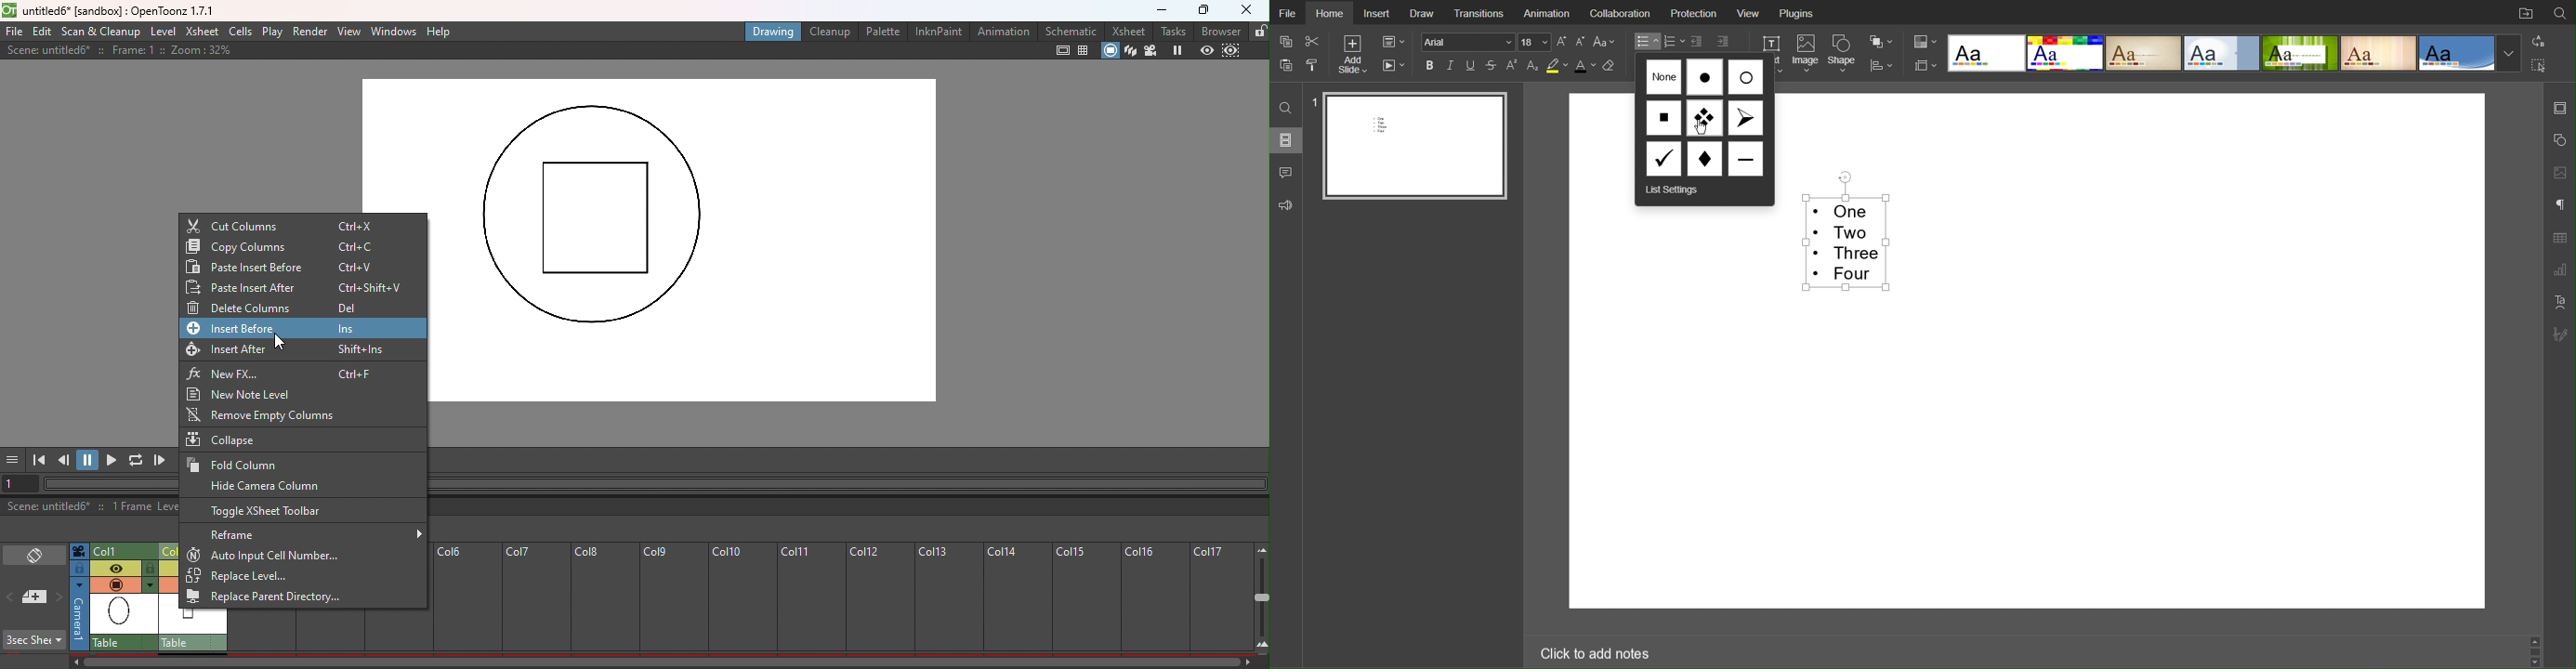 This screenshot has height=672, width=2576. Describe the element at coordinates (1247, 10) in the screenshot. I see `Close` at that location.